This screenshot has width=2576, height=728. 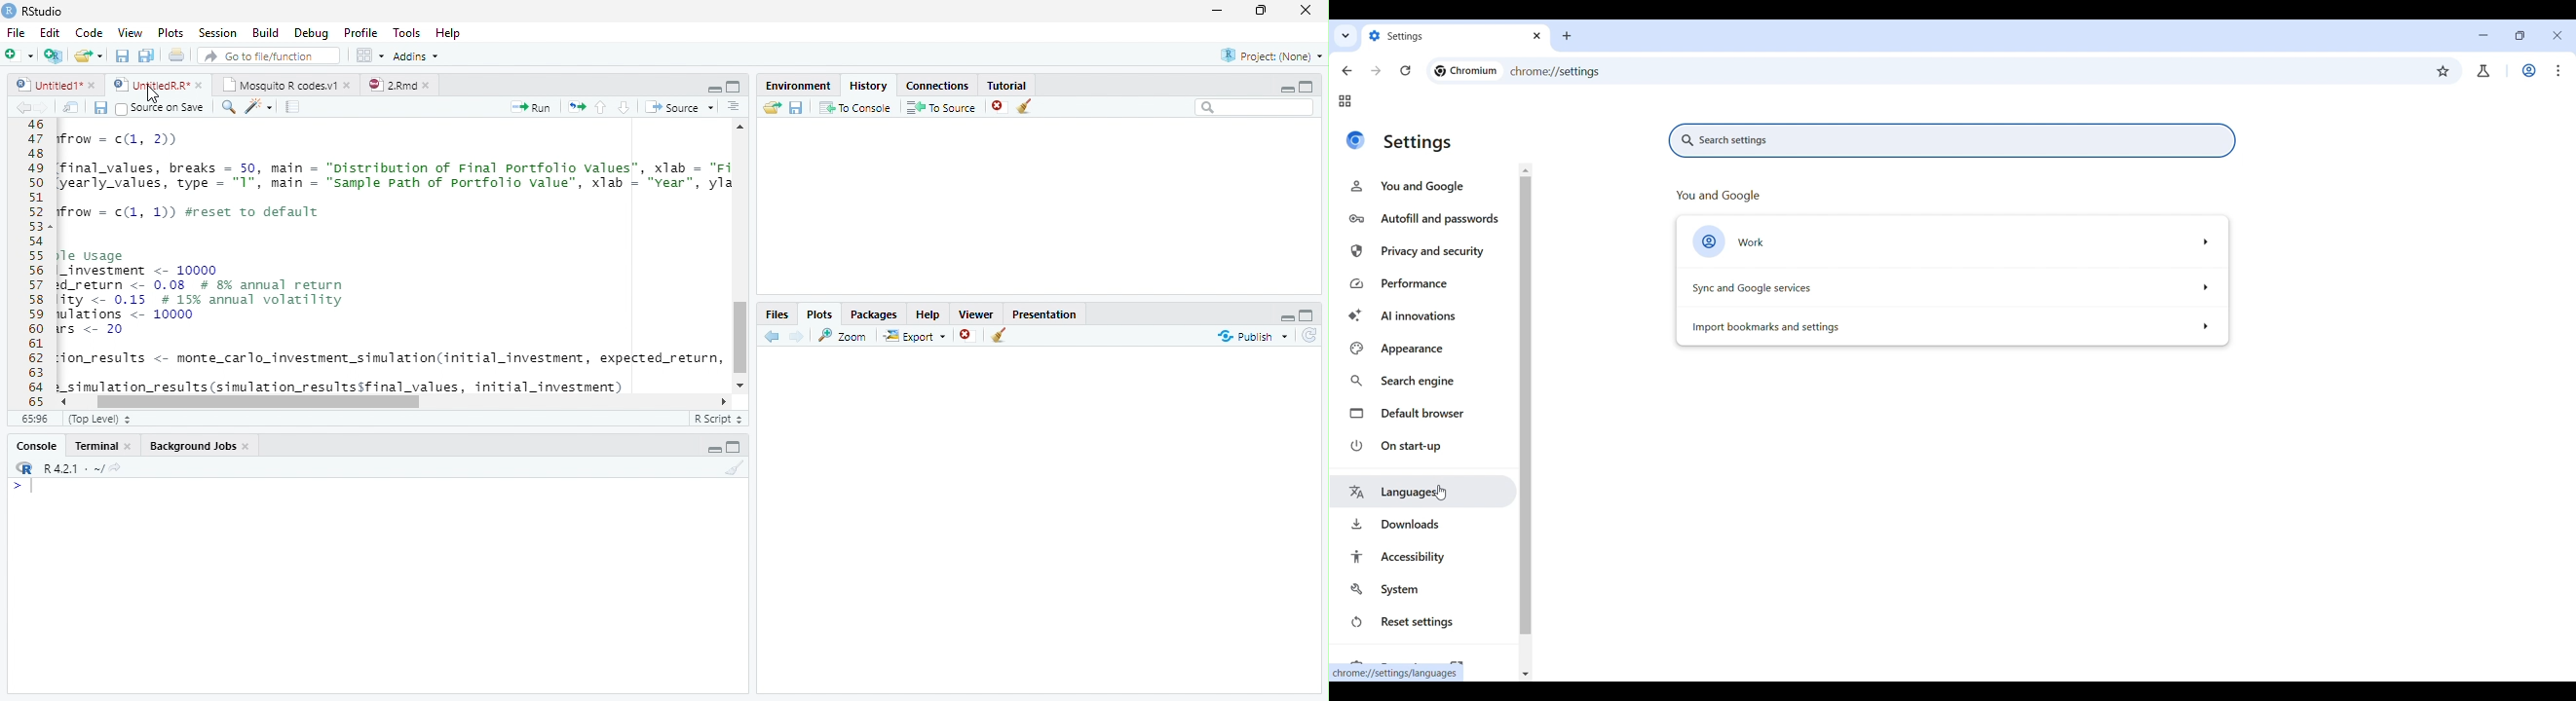 I want to click on Close interface, so click(x=2558, y=36).